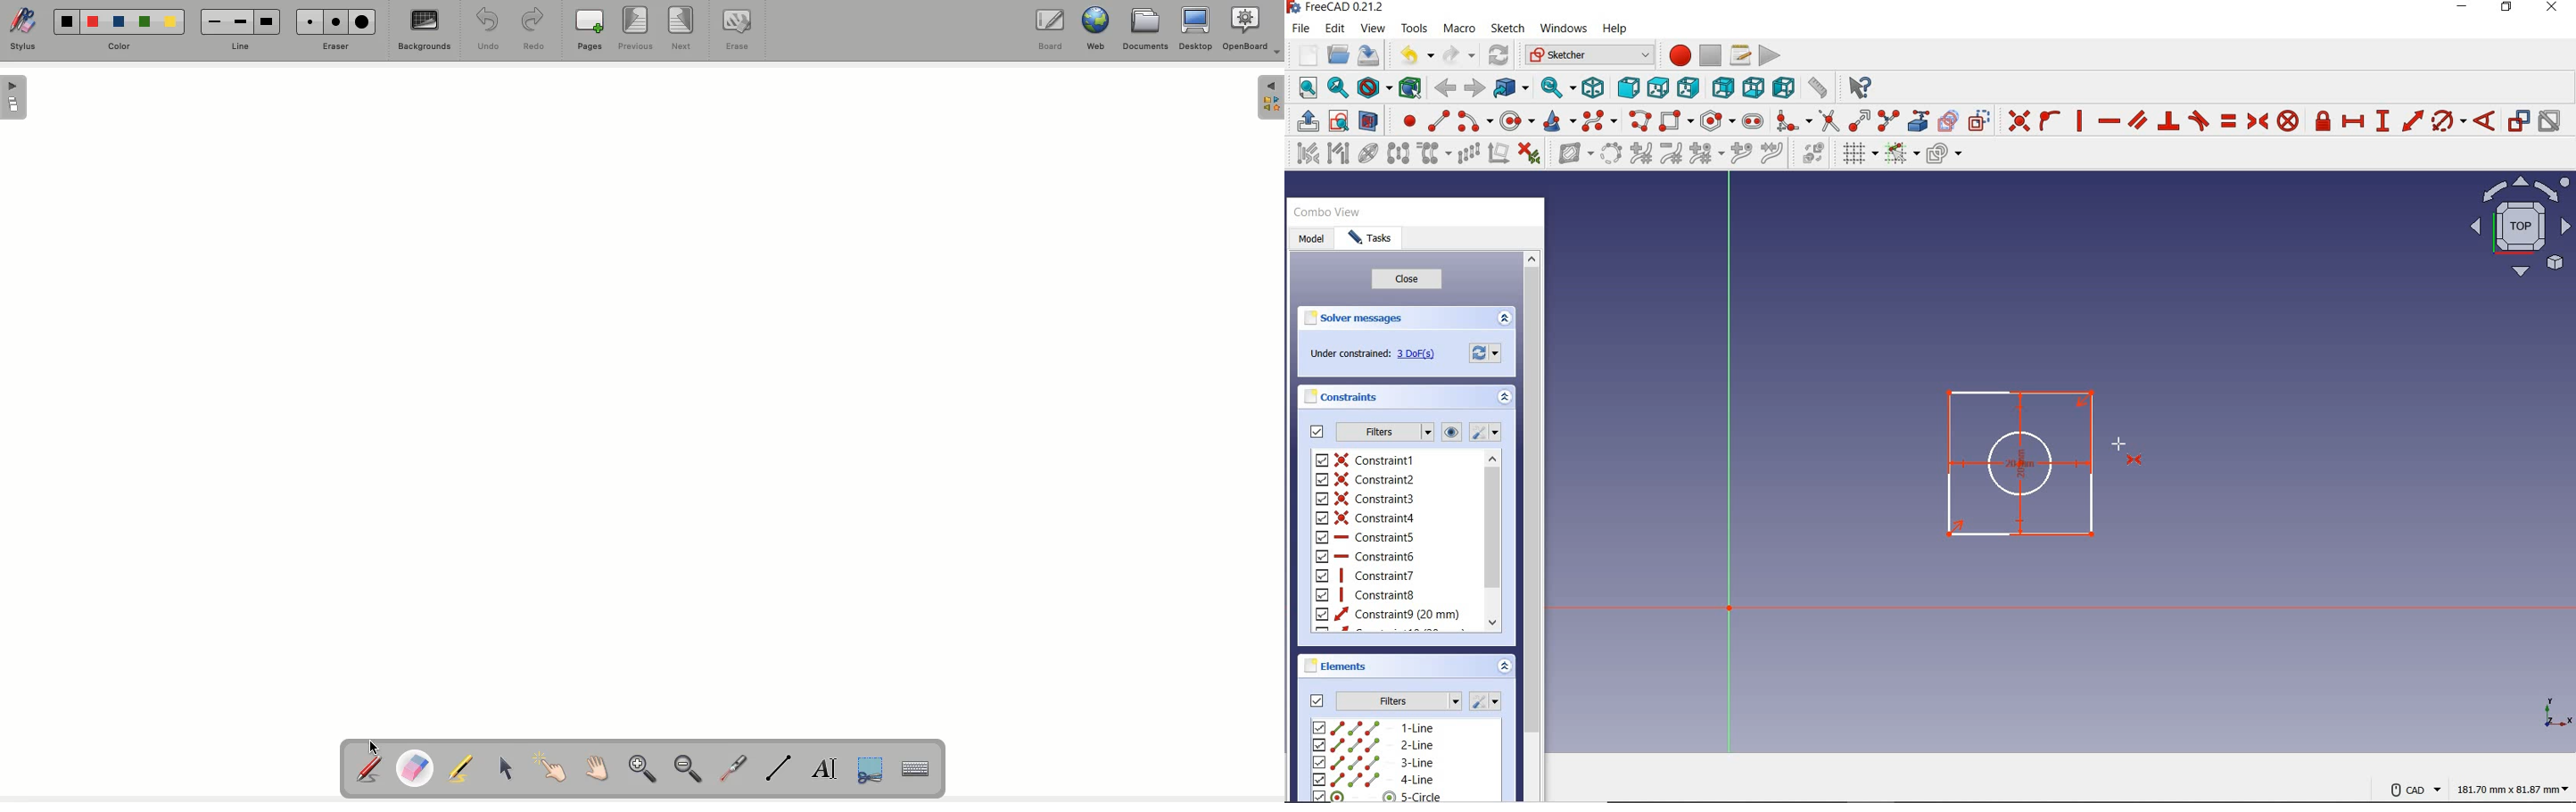 This screenshot has height=812, width=2576. I want to click on symmetry applied to the sketch, so click(2022, 464).